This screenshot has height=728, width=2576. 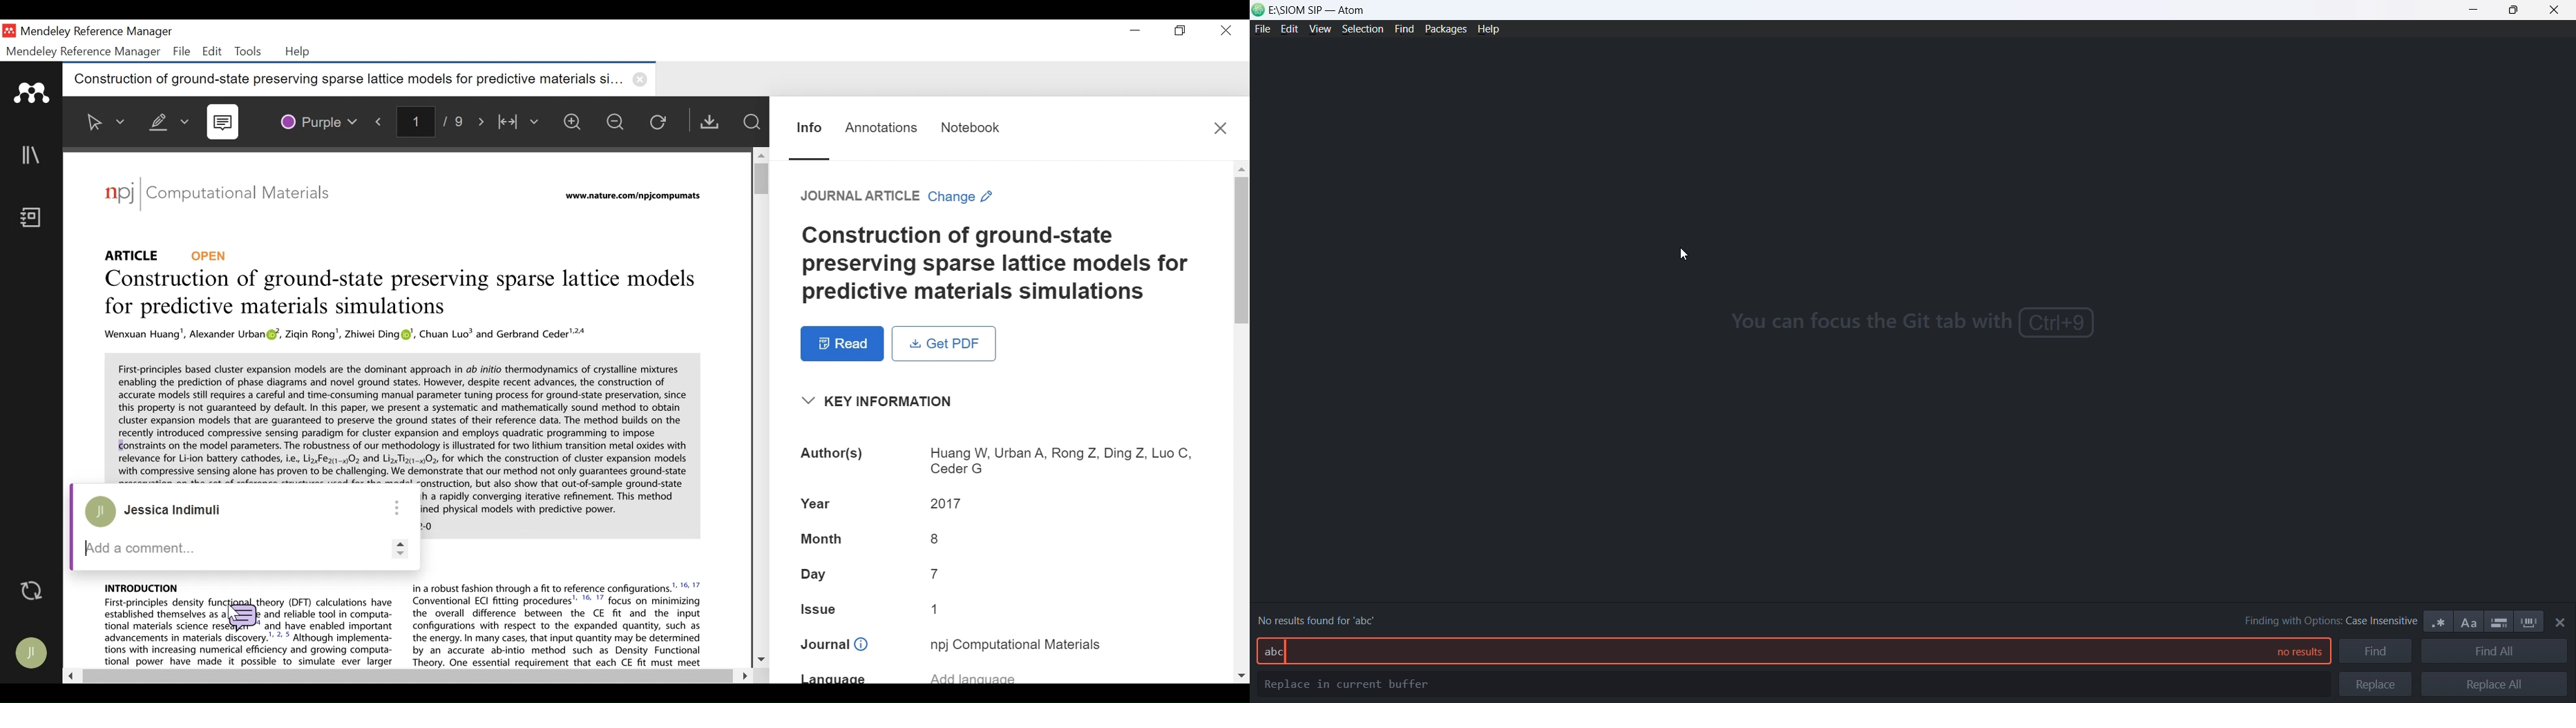 What do you see at coordinates (225, 123) in the screenshot?
I see `Sticky Note` at bounding box center [225, 123].